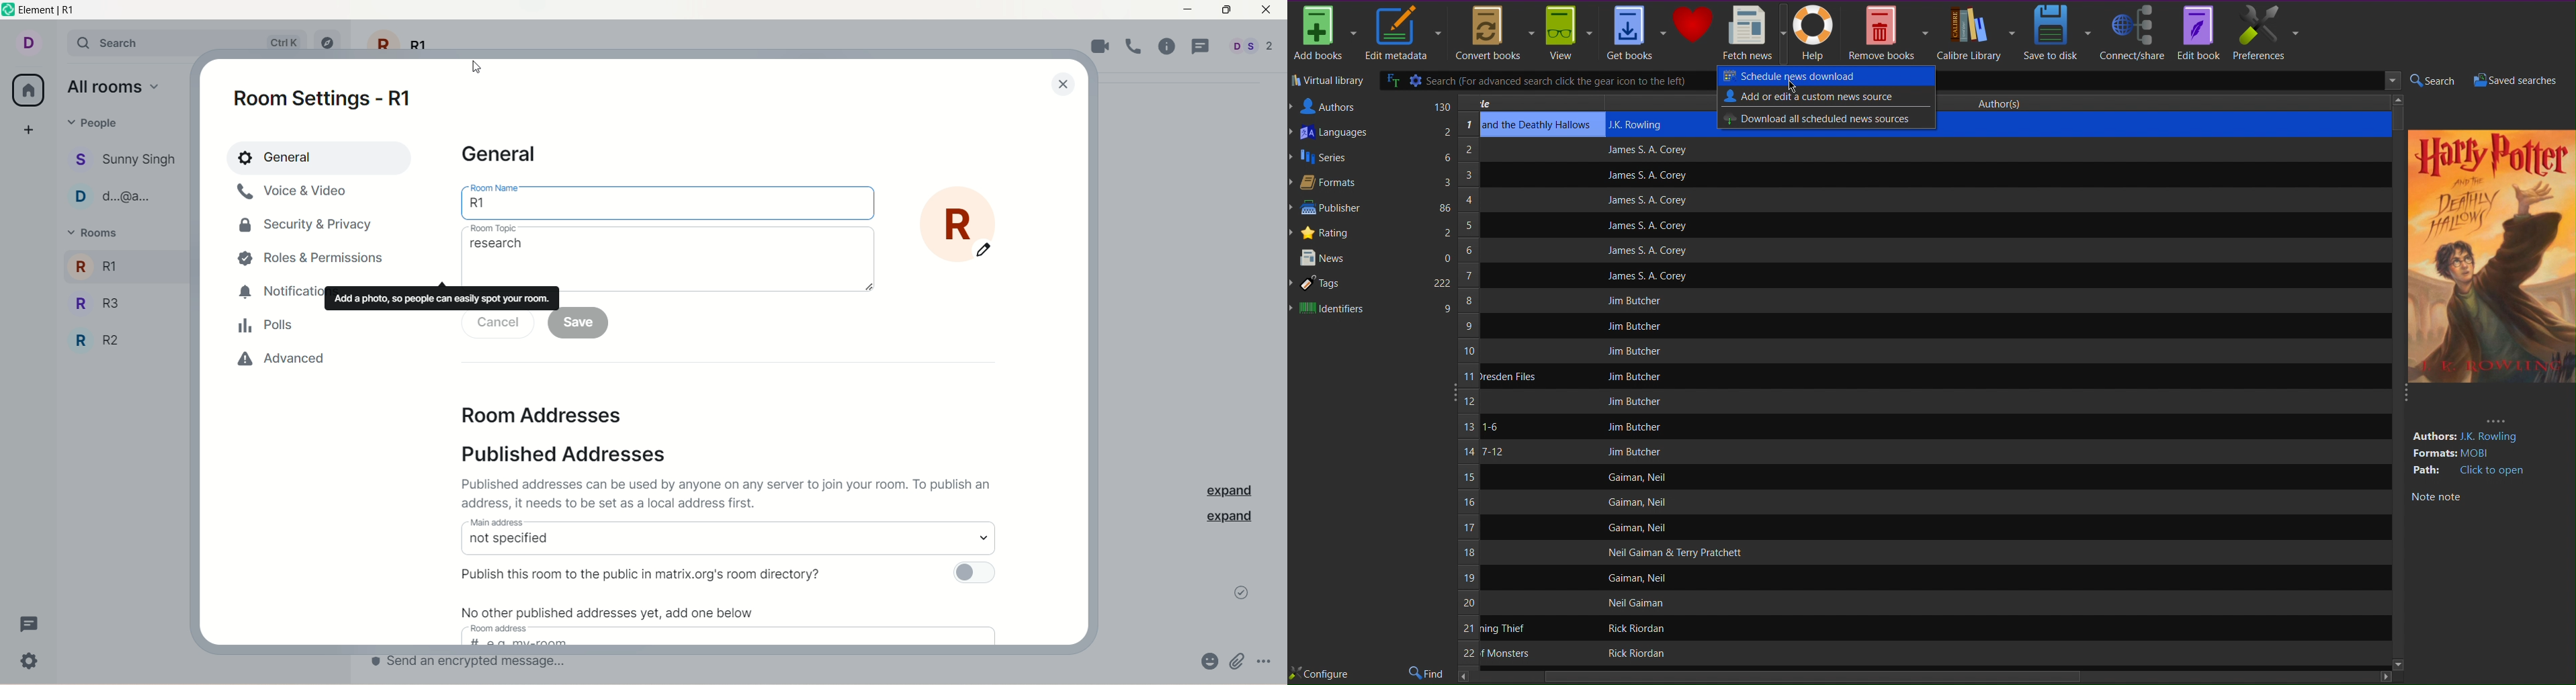  Describe the element at coordinates (1817, 33) in the screenshot. I see `Help` at that location.